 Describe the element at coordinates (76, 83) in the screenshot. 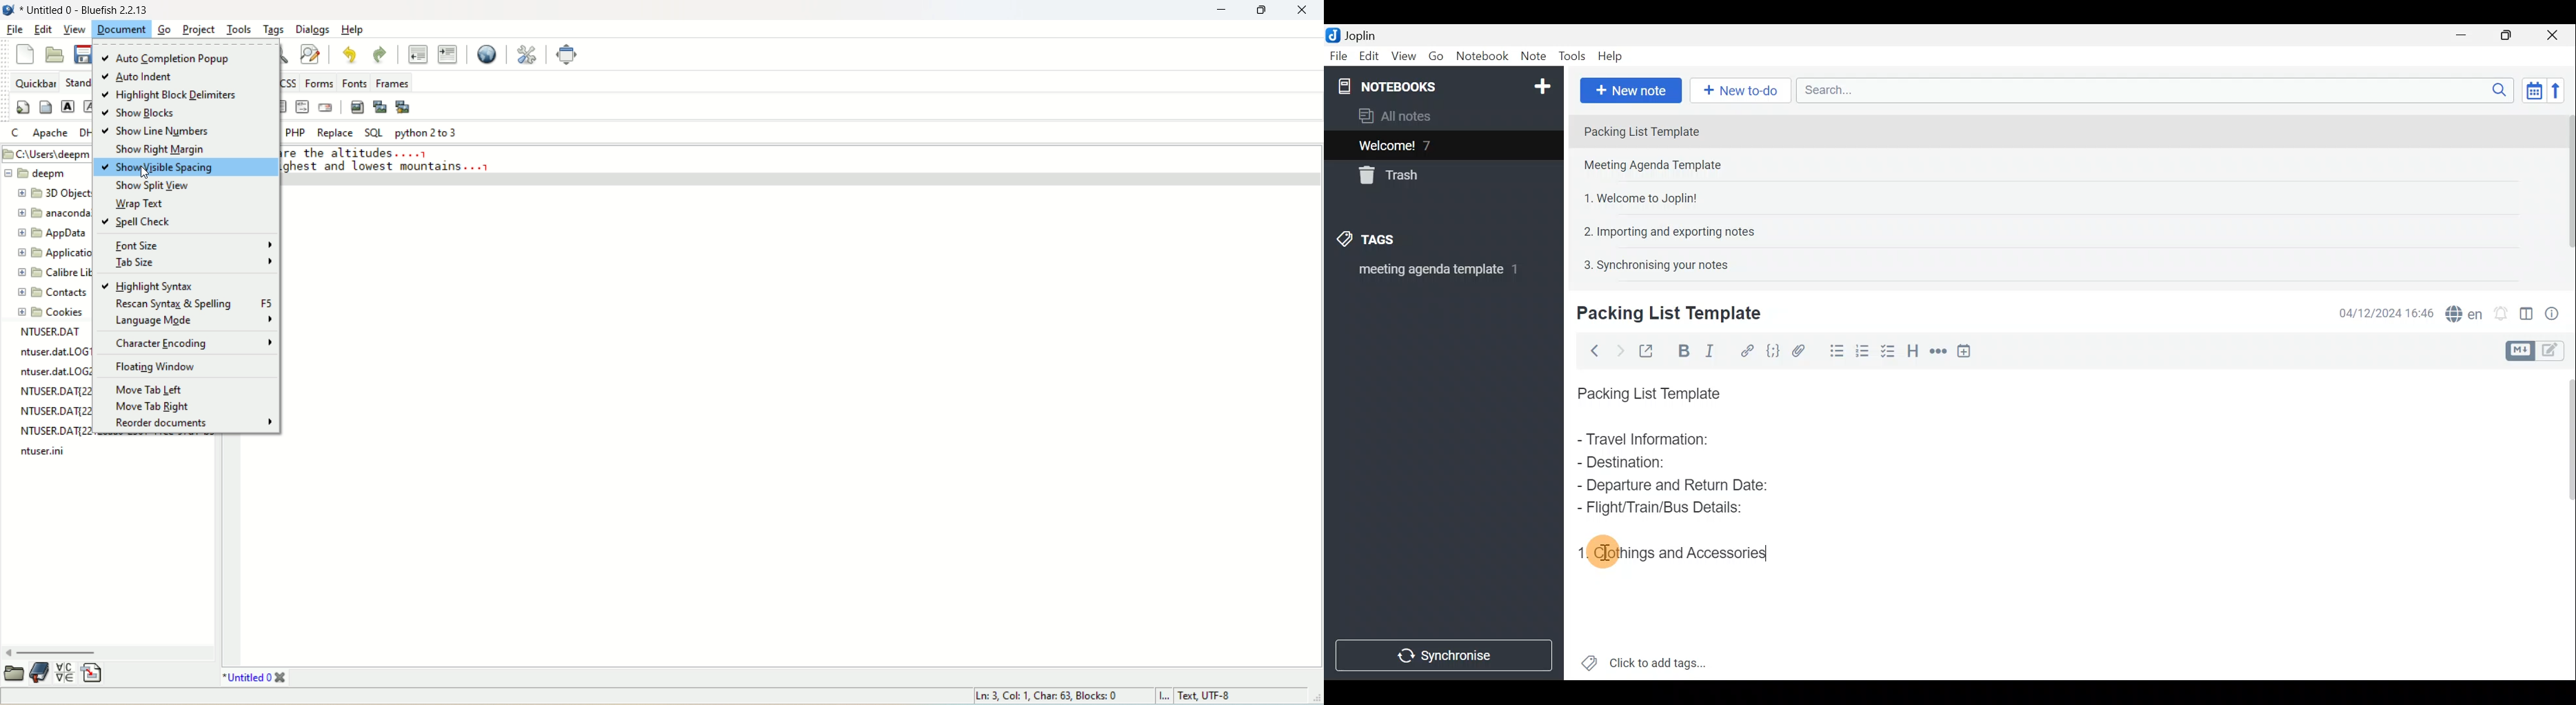

I see `Standard` at that location.